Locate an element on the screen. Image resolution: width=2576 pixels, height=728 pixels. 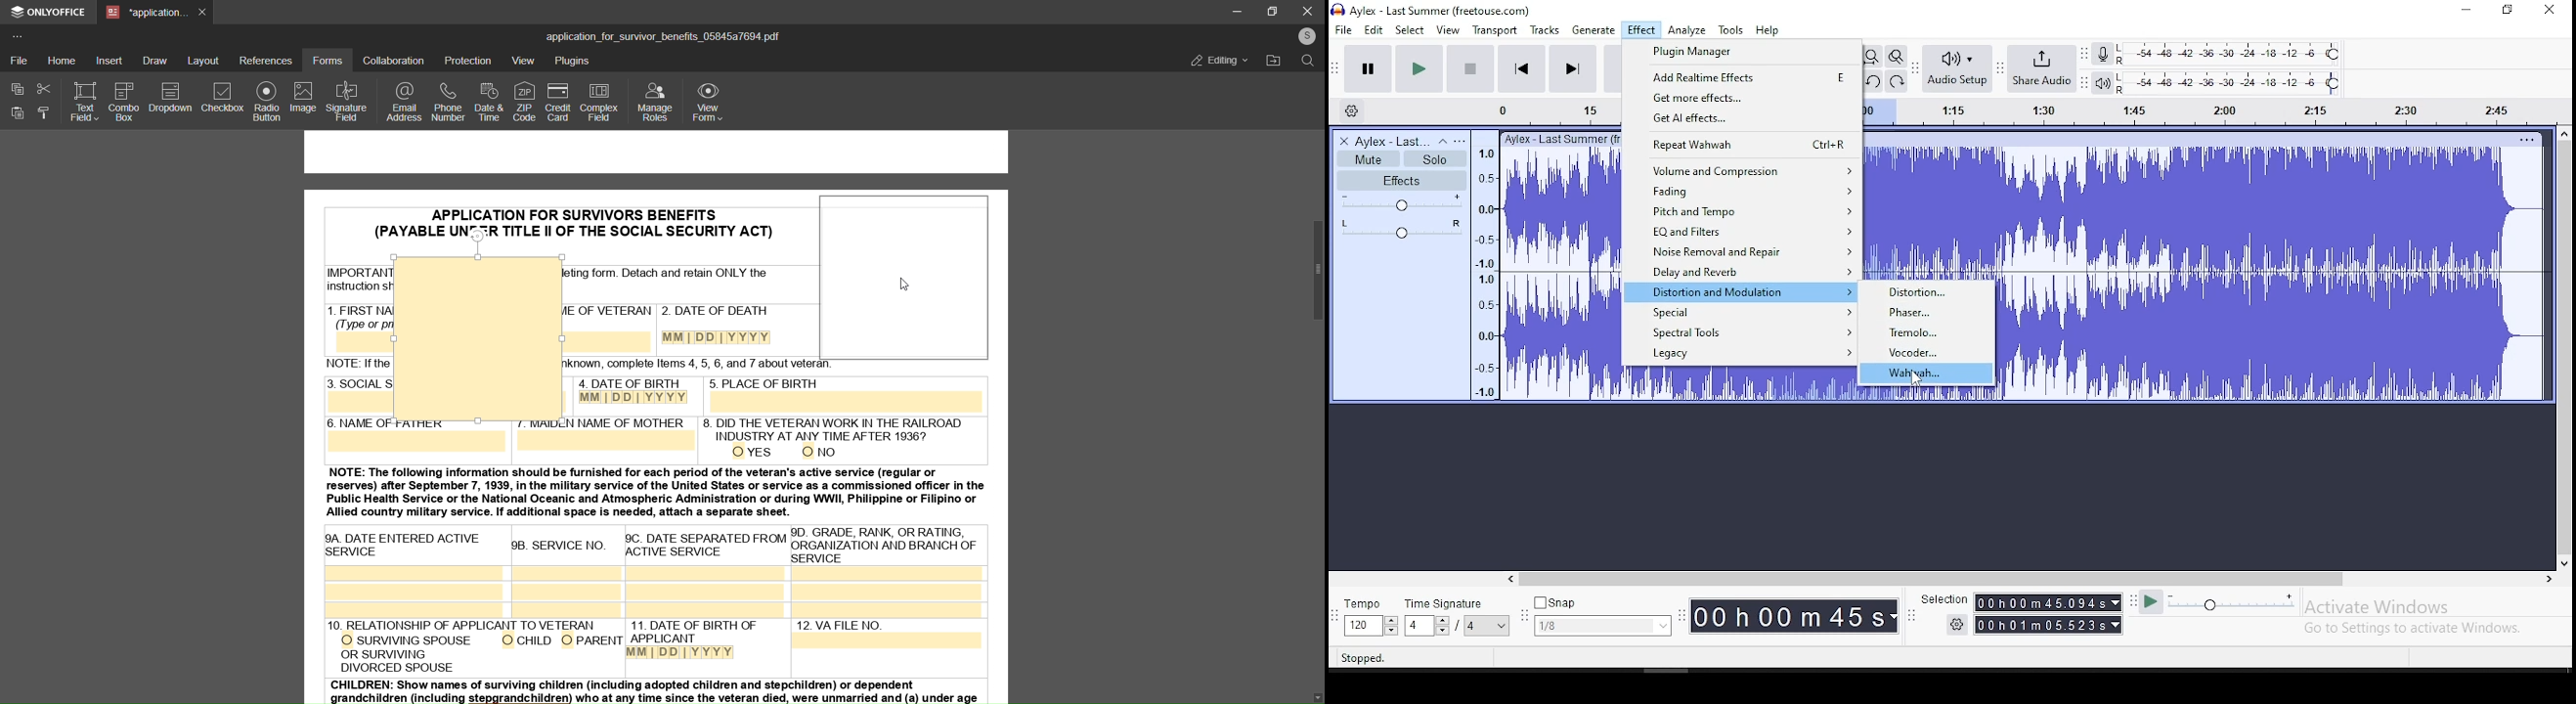
00h00m55989s is located at coordinates (2049, 626).